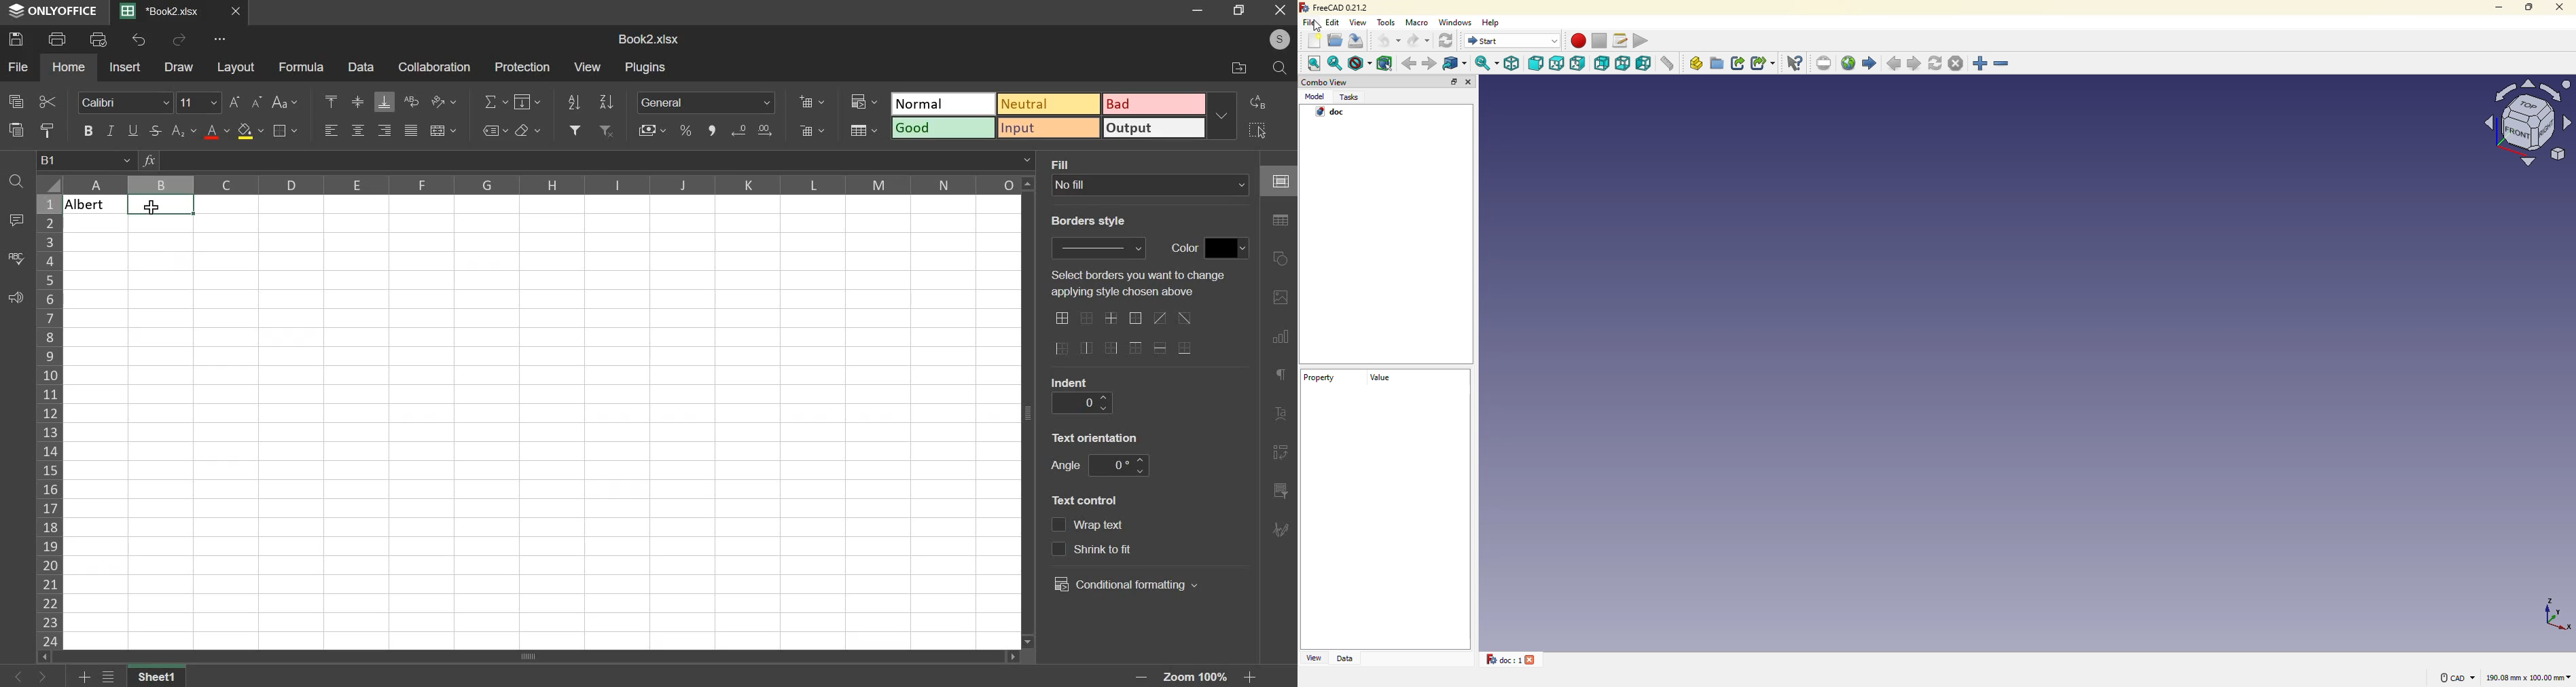 The height and width of the screenshot is (700, 2576). Describe the element at coordinates (1101, 439) in the screenshot. I see `text orientation` at that location.